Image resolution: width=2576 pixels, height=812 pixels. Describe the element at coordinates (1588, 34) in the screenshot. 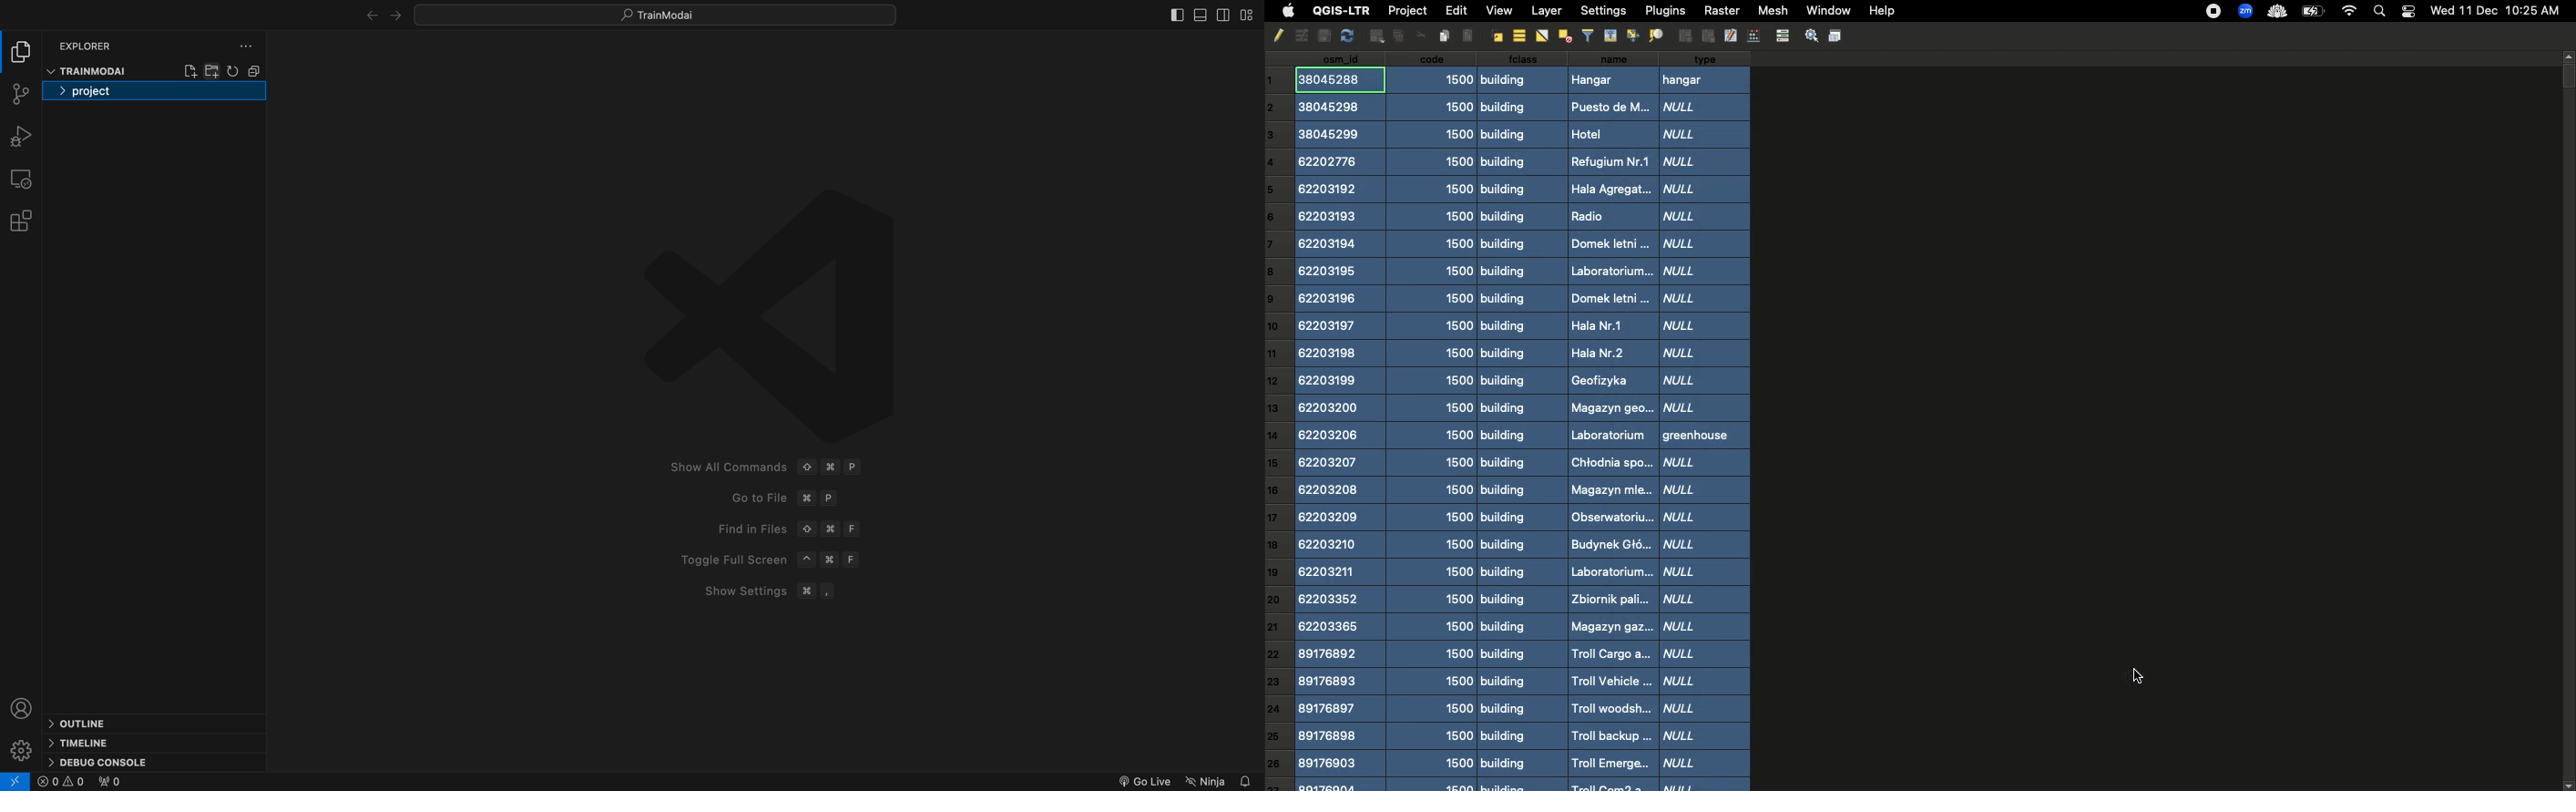

I see `filters` at that location.